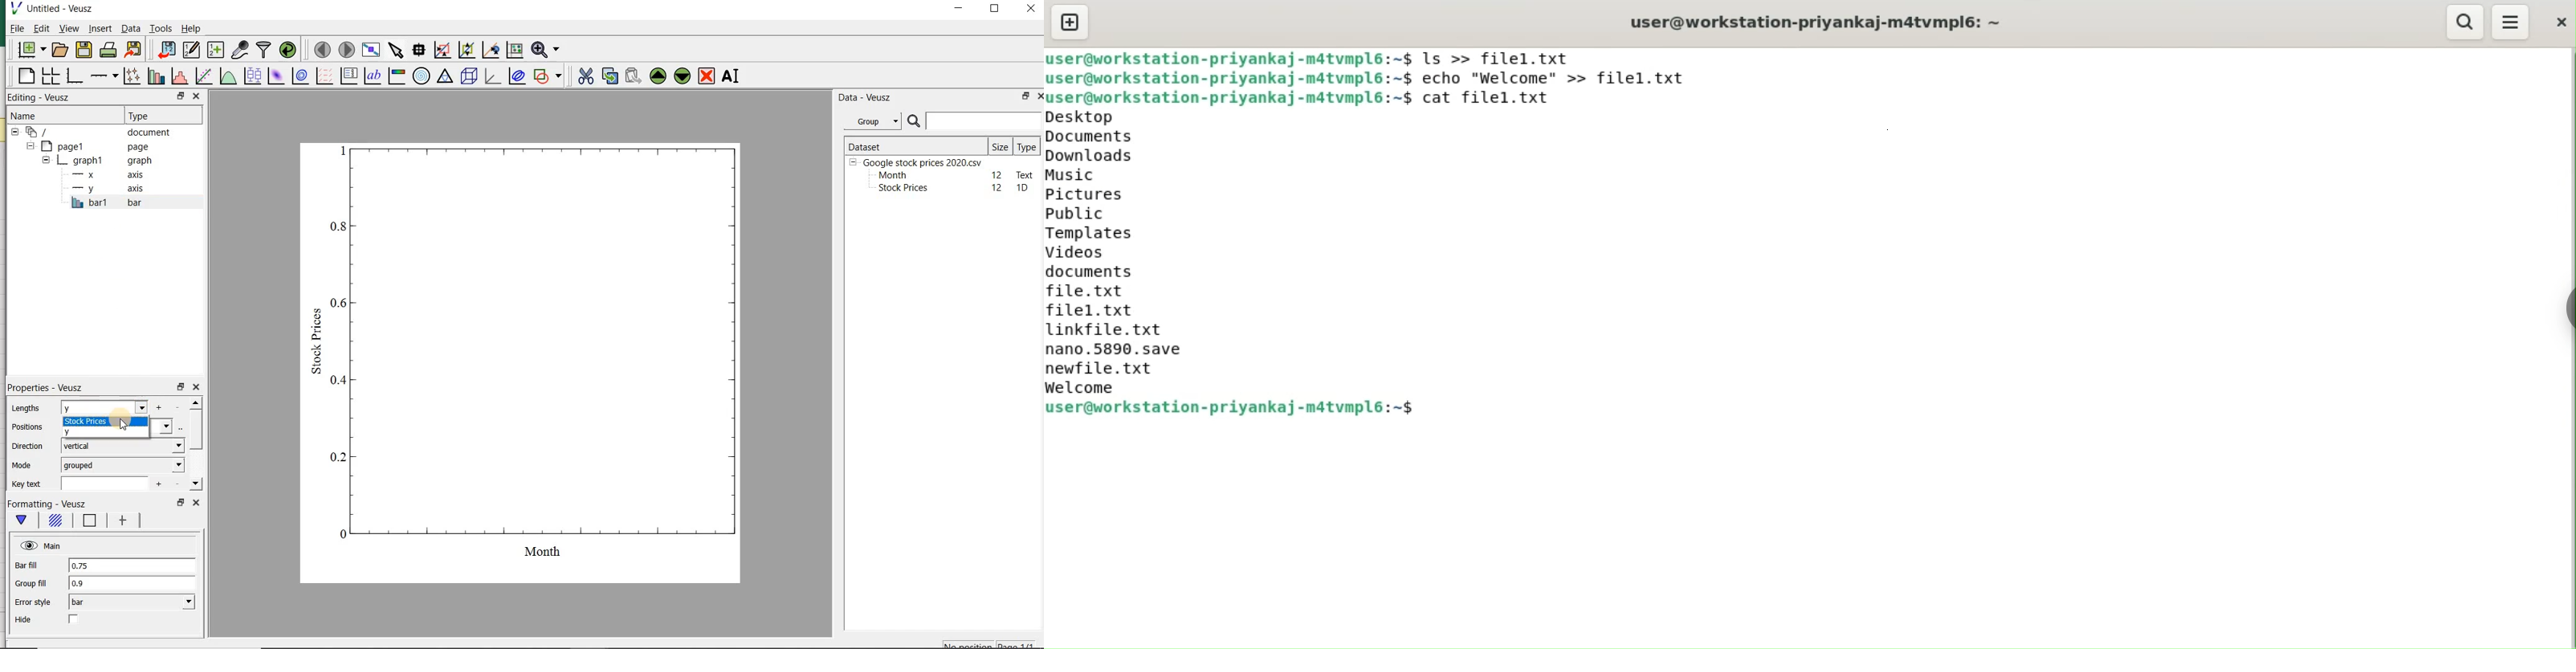 This screenshot has height=672, width=2576. Describe the element at coordinates (164, 50) in the screenshot. I see `import data into Veusz` at that location.